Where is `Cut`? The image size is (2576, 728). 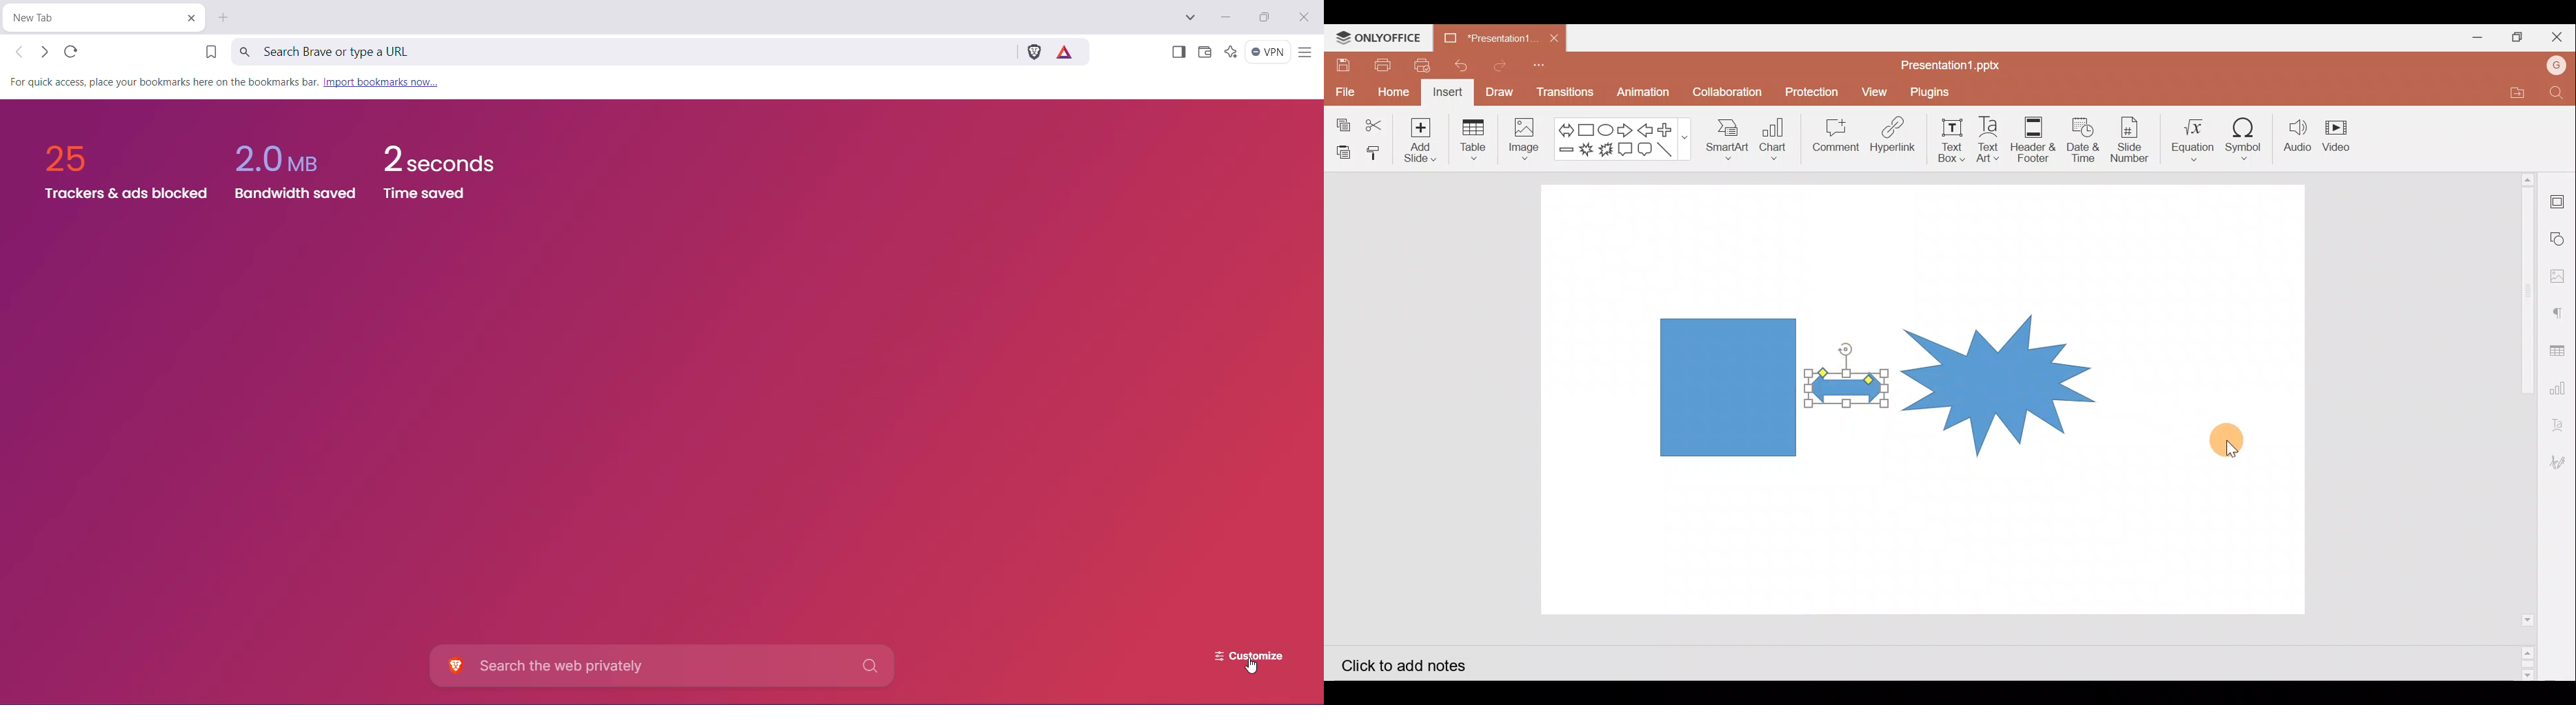 Cut is located at coordinates (1382, 122).